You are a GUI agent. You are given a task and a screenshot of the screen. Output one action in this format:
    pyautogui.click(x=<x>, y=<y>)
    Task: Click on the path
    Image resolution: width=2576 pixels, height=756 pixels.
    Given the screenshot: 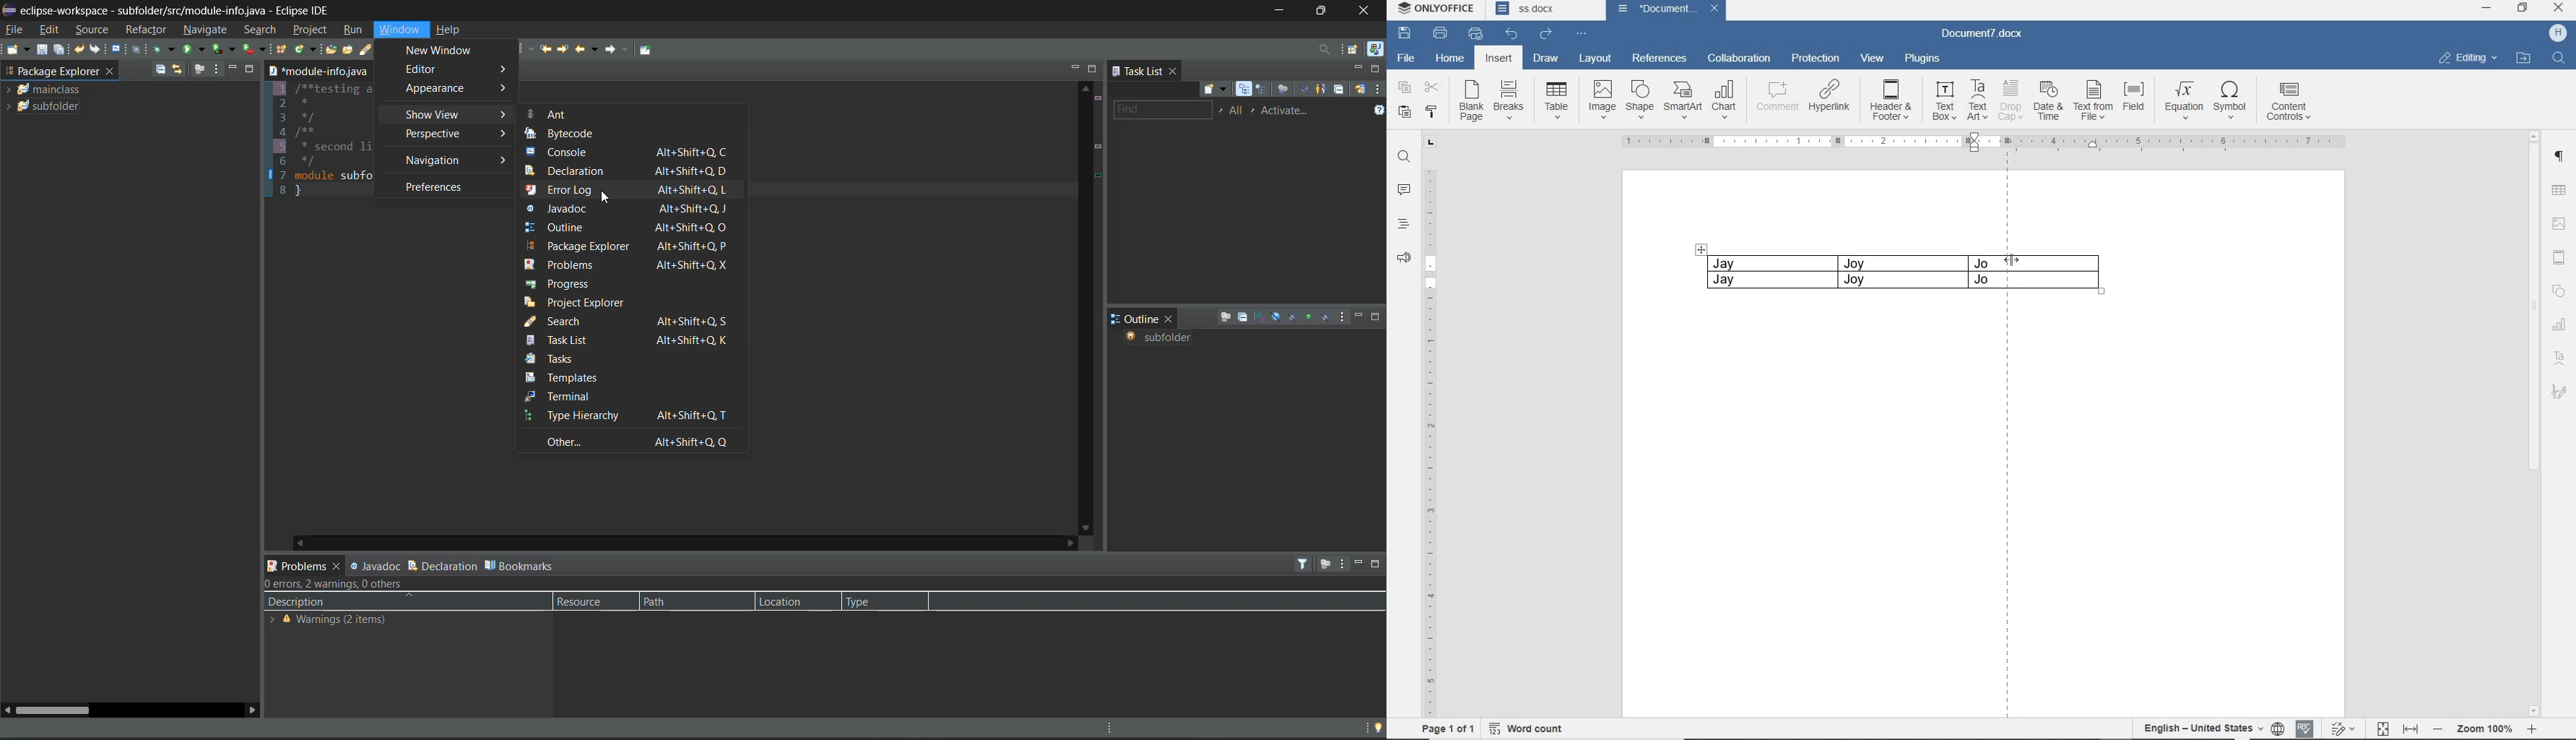 What is the action you would take?
    pyautogui.click(x=679, y=601)
    